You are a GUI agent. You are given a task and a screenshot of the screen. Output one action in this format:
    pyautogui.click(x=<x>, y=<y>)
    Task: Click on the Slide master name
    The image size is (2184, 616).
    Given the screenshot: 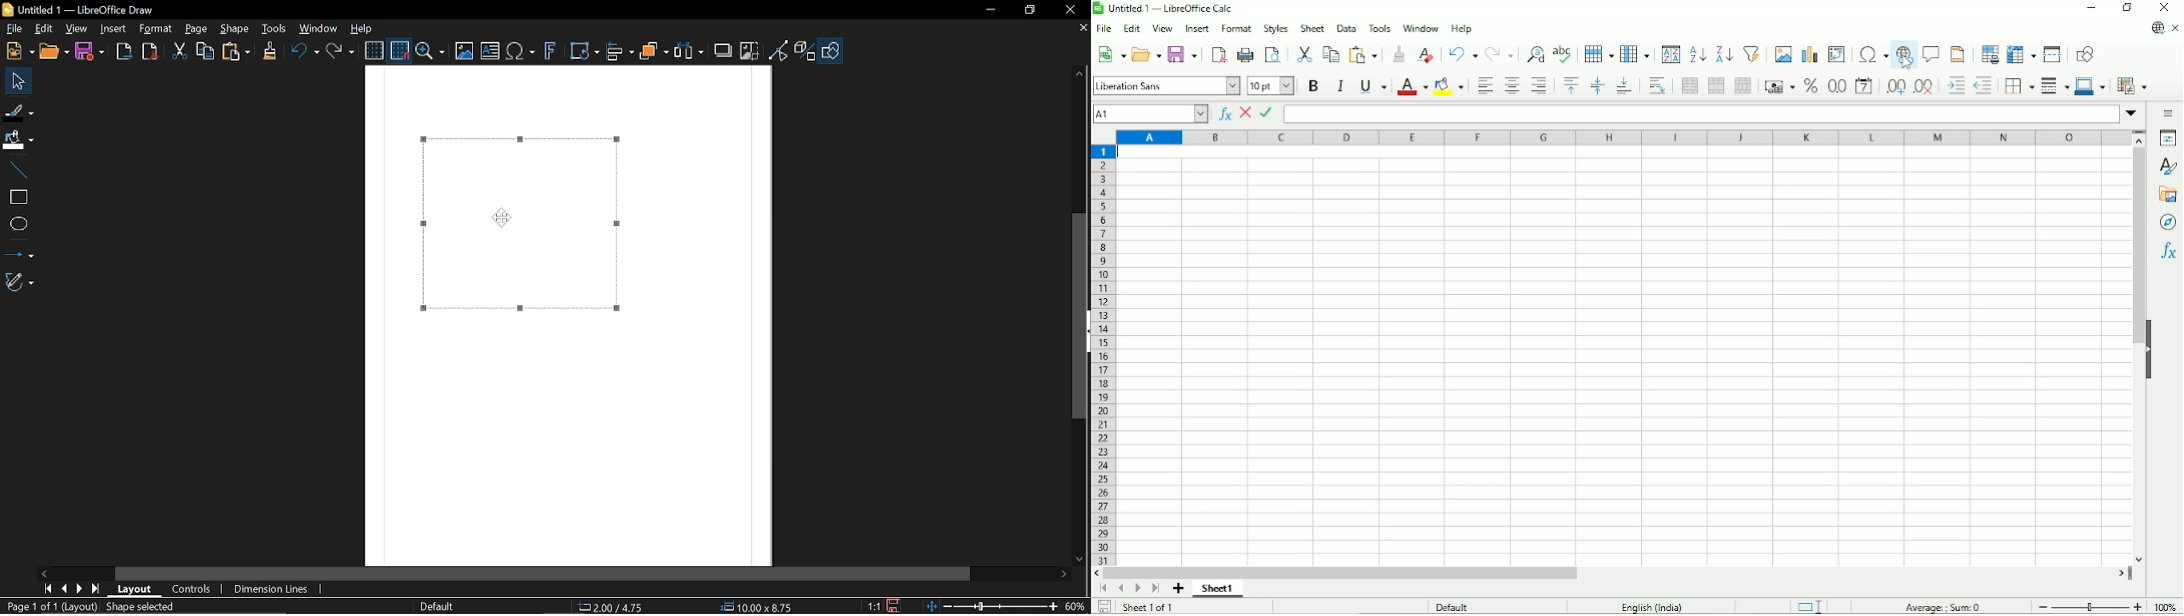 What is the action you would take?
    pyautogui.click(x=445, y=606)
    